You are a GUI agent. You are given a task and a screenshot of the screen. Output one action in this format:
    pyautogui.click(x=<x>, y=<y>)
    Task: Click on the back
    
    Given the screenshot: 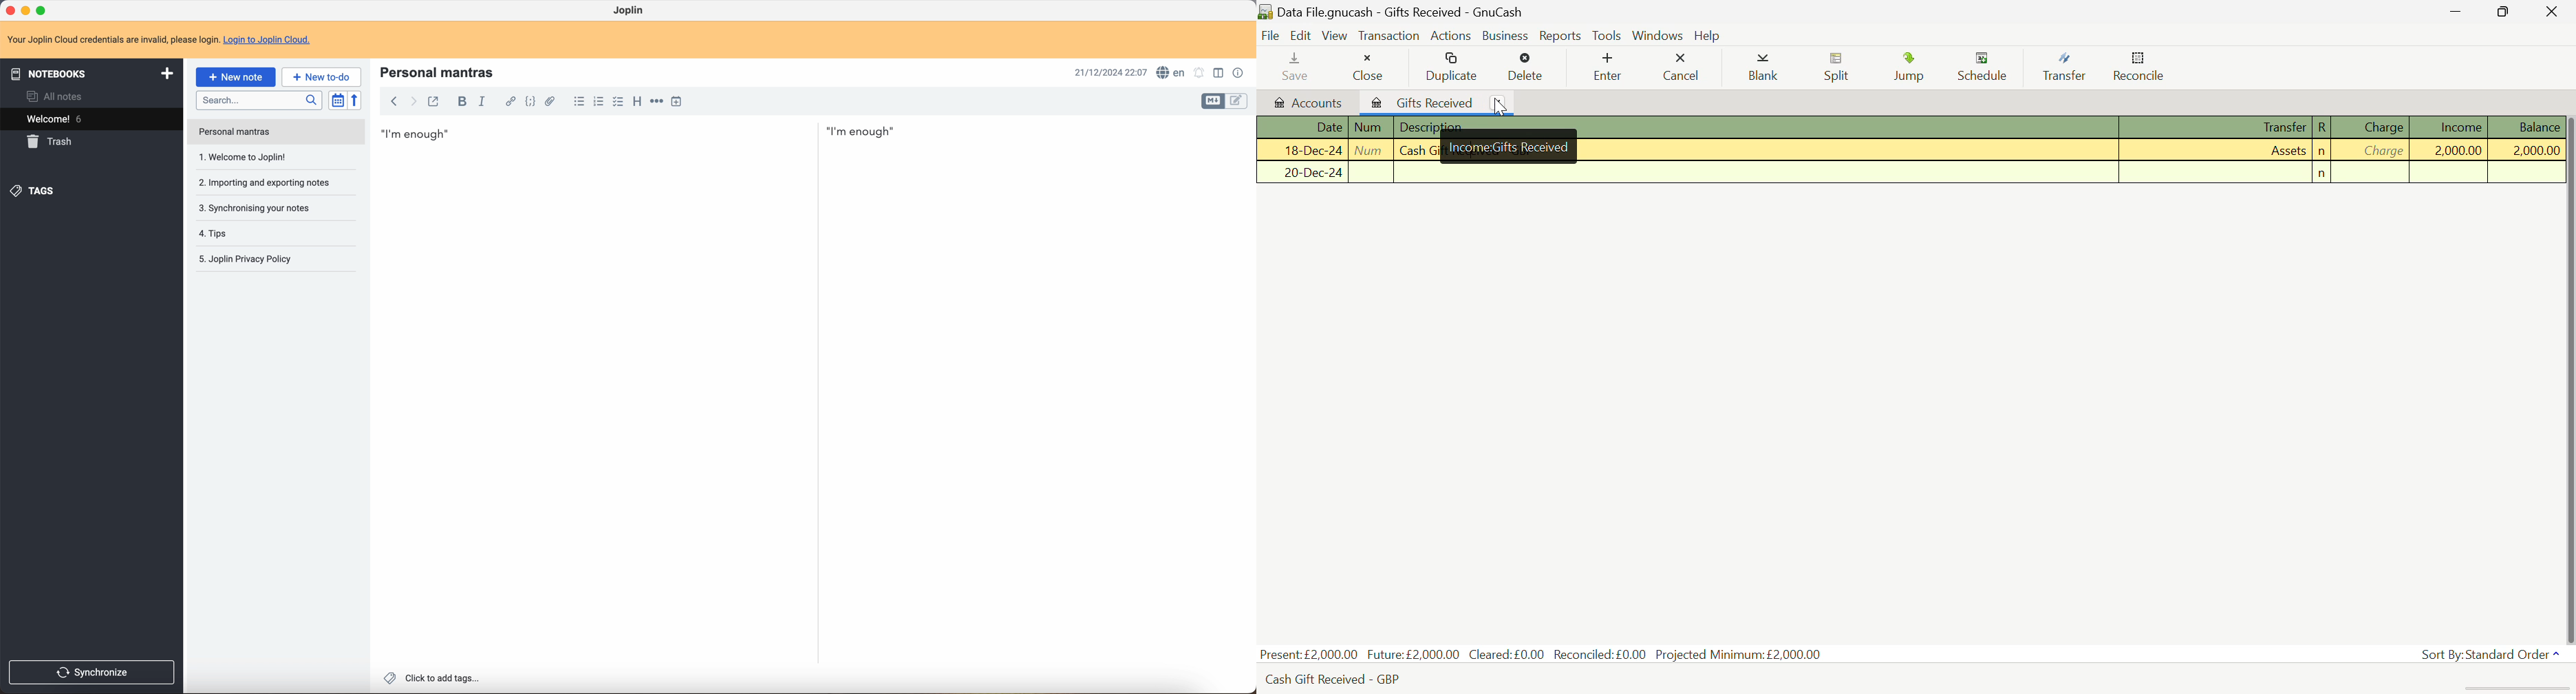 What is the action you would take?
    pyautogui.click(x=394, y=103)
    